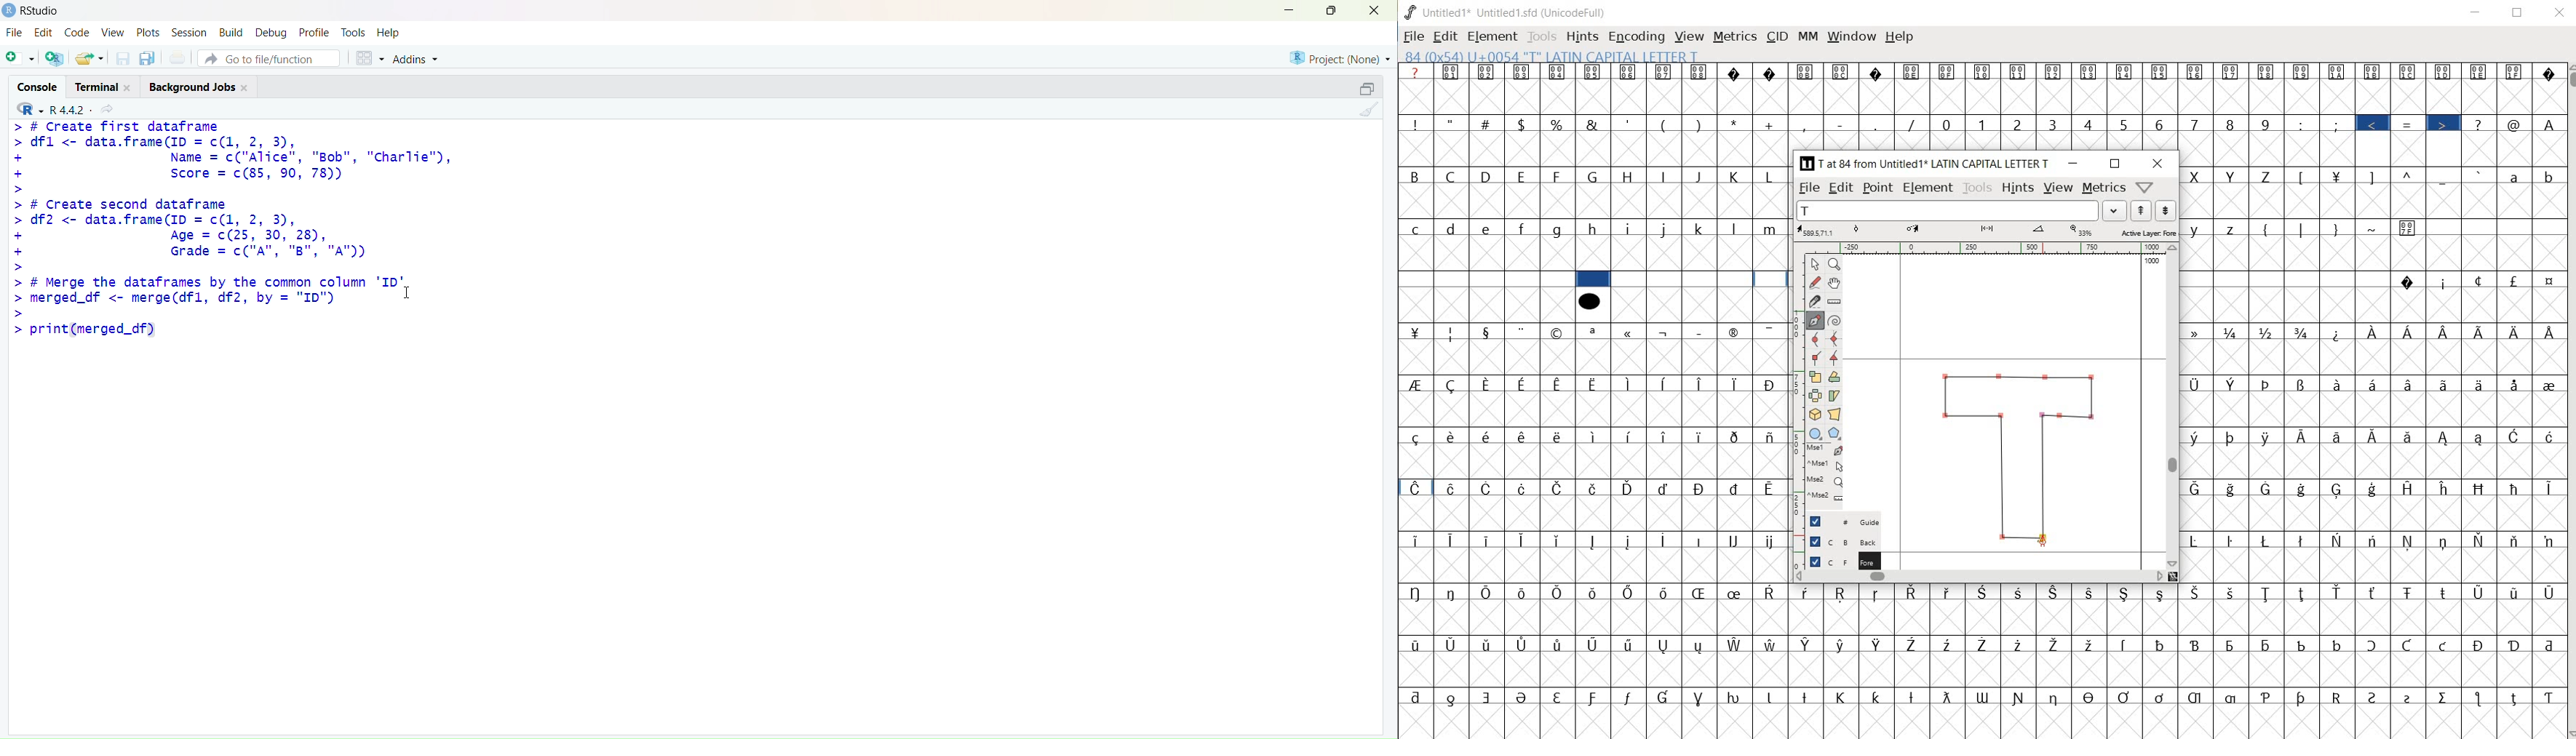 Image resolution: width=2576 pixels, height=756 pixels. Describe the element at coordinates (2270, 644) in the screenshot. I see `Symbol` at that location.